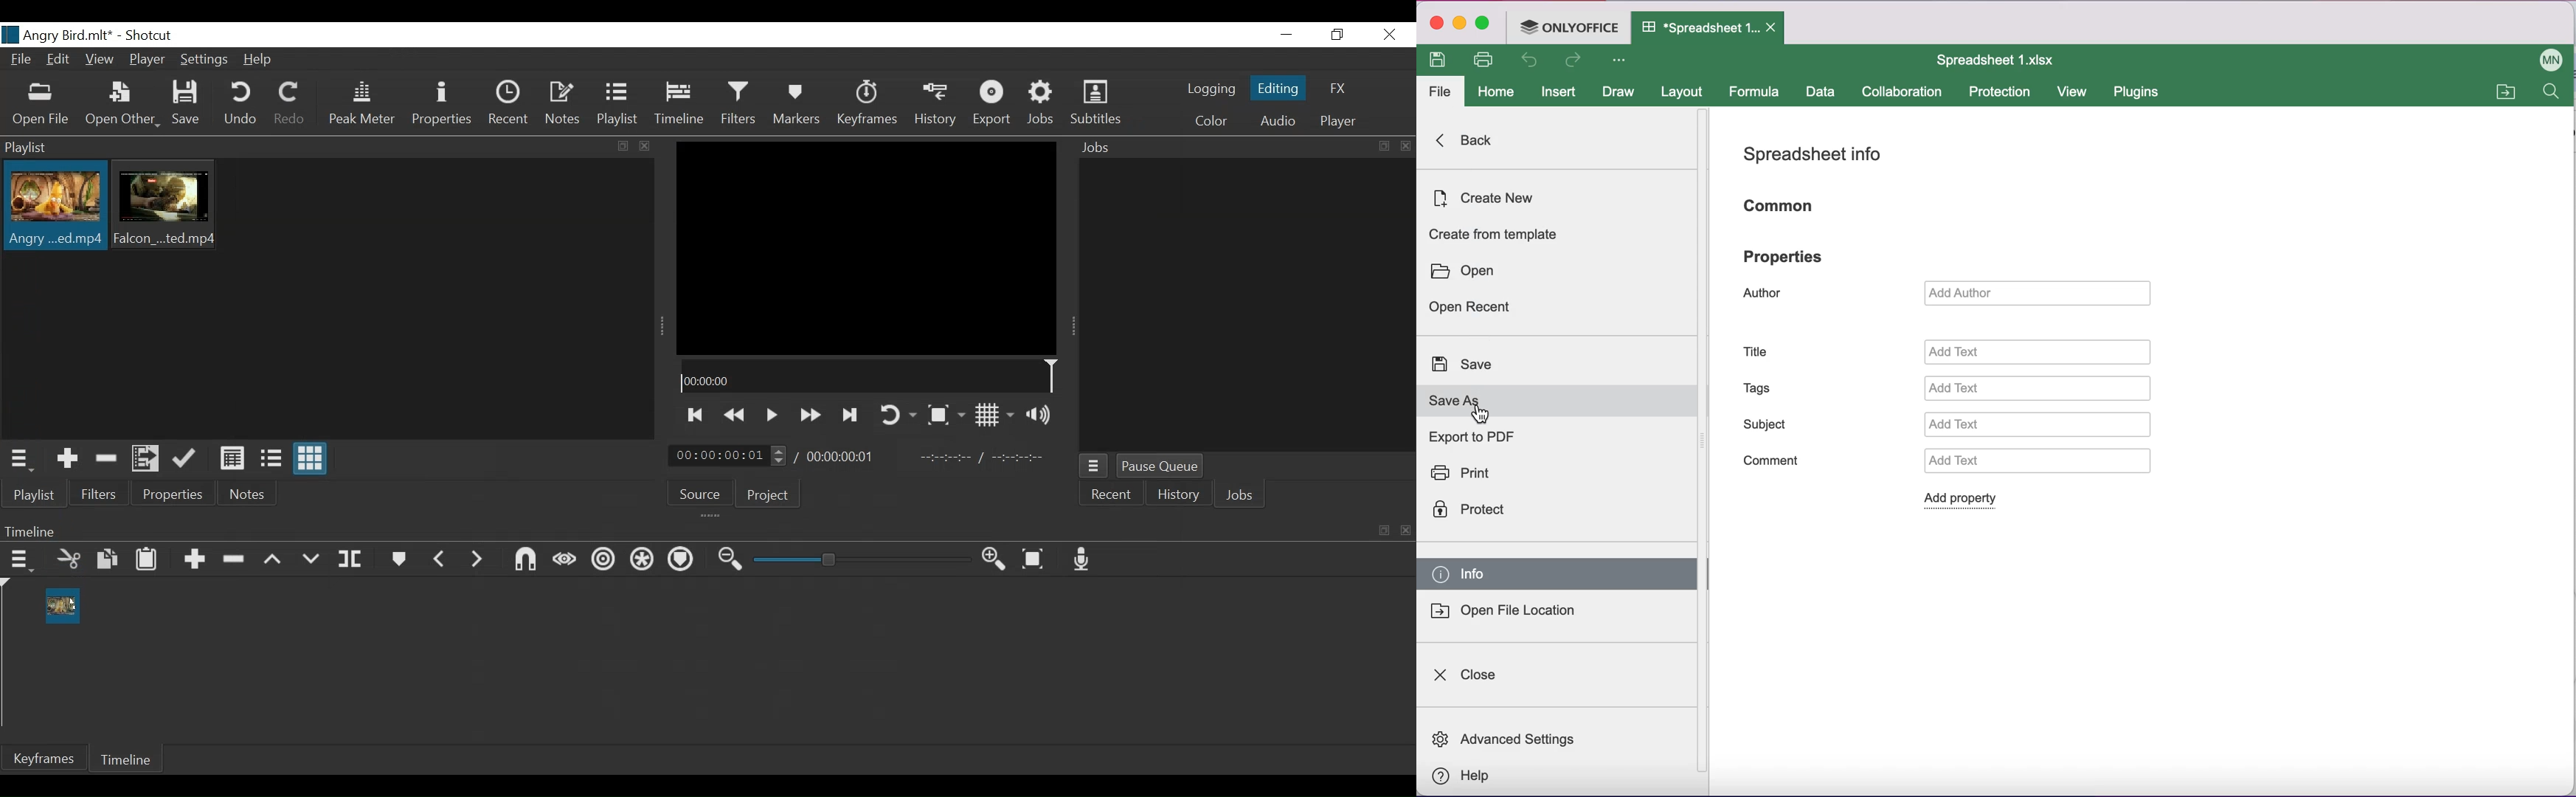 This screenshot has width=2576, height=812. Describe the element at coordinates (352, 558) in the screenshot. I see `Split at playhead` at that location.